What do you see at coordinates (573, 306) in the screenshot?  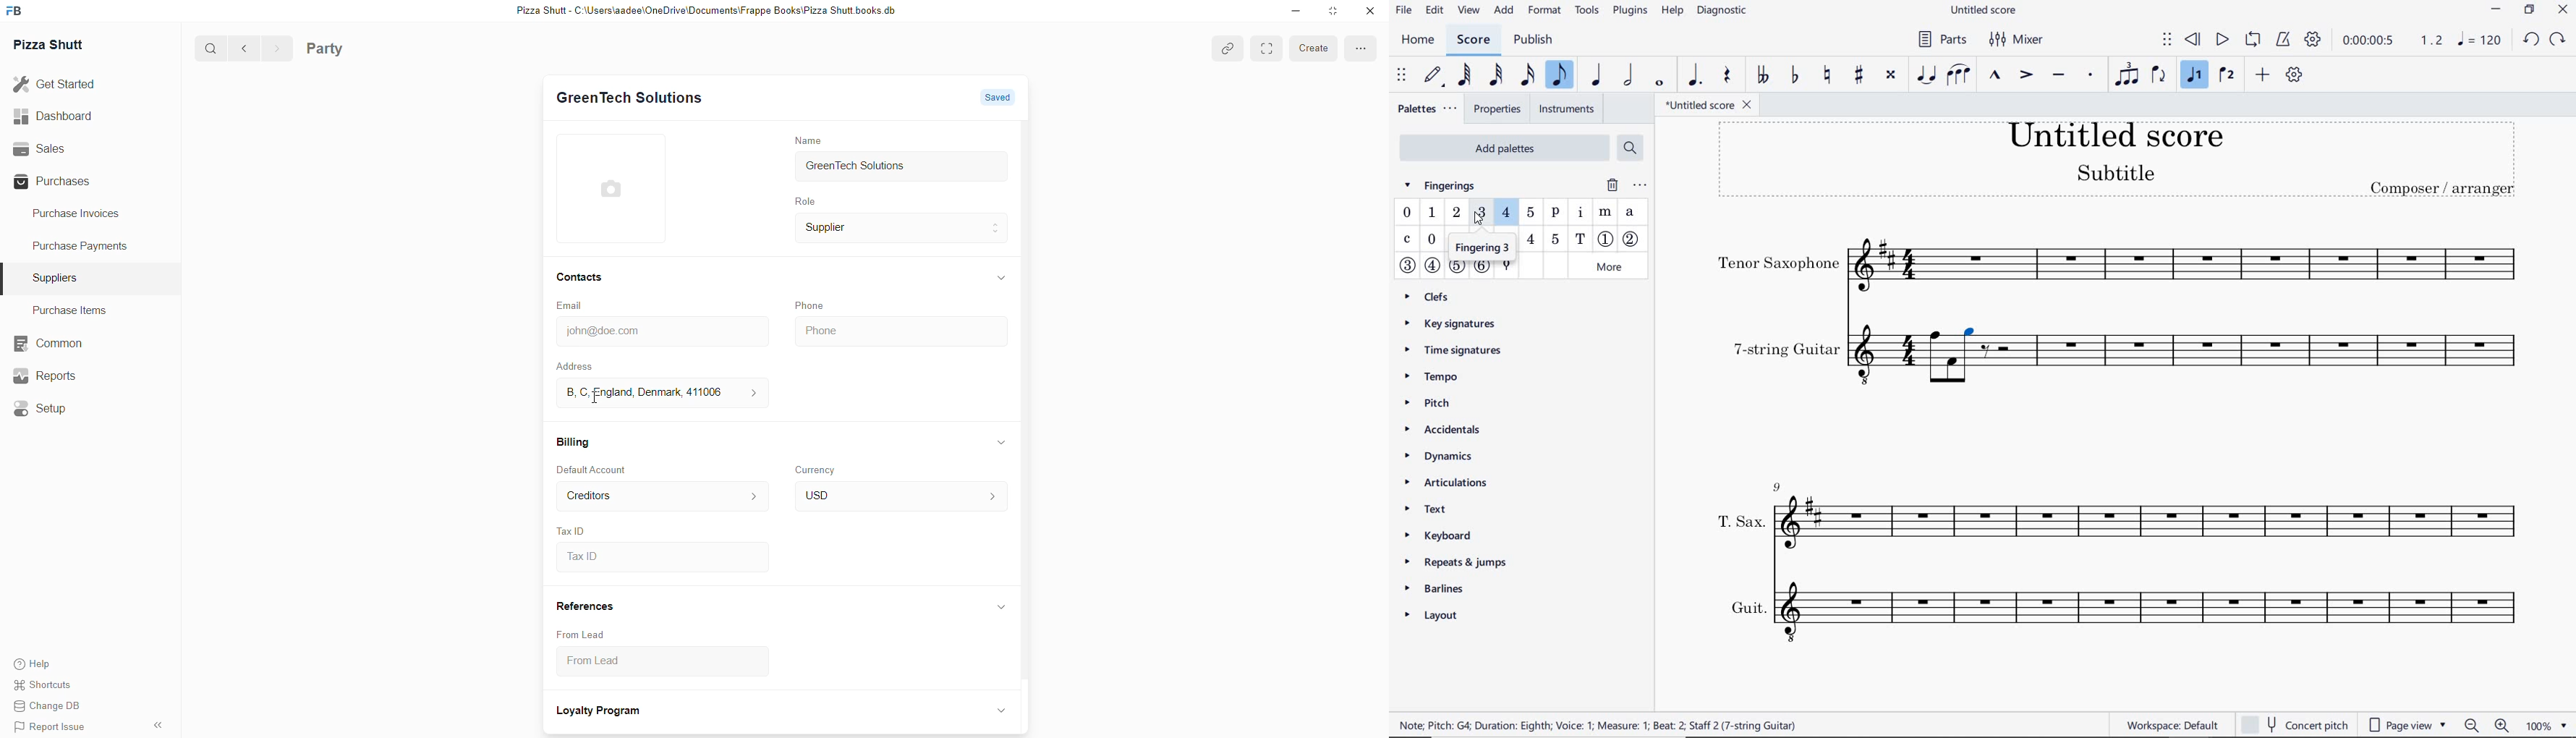 I see `Email` at bounding box center [573, 306].